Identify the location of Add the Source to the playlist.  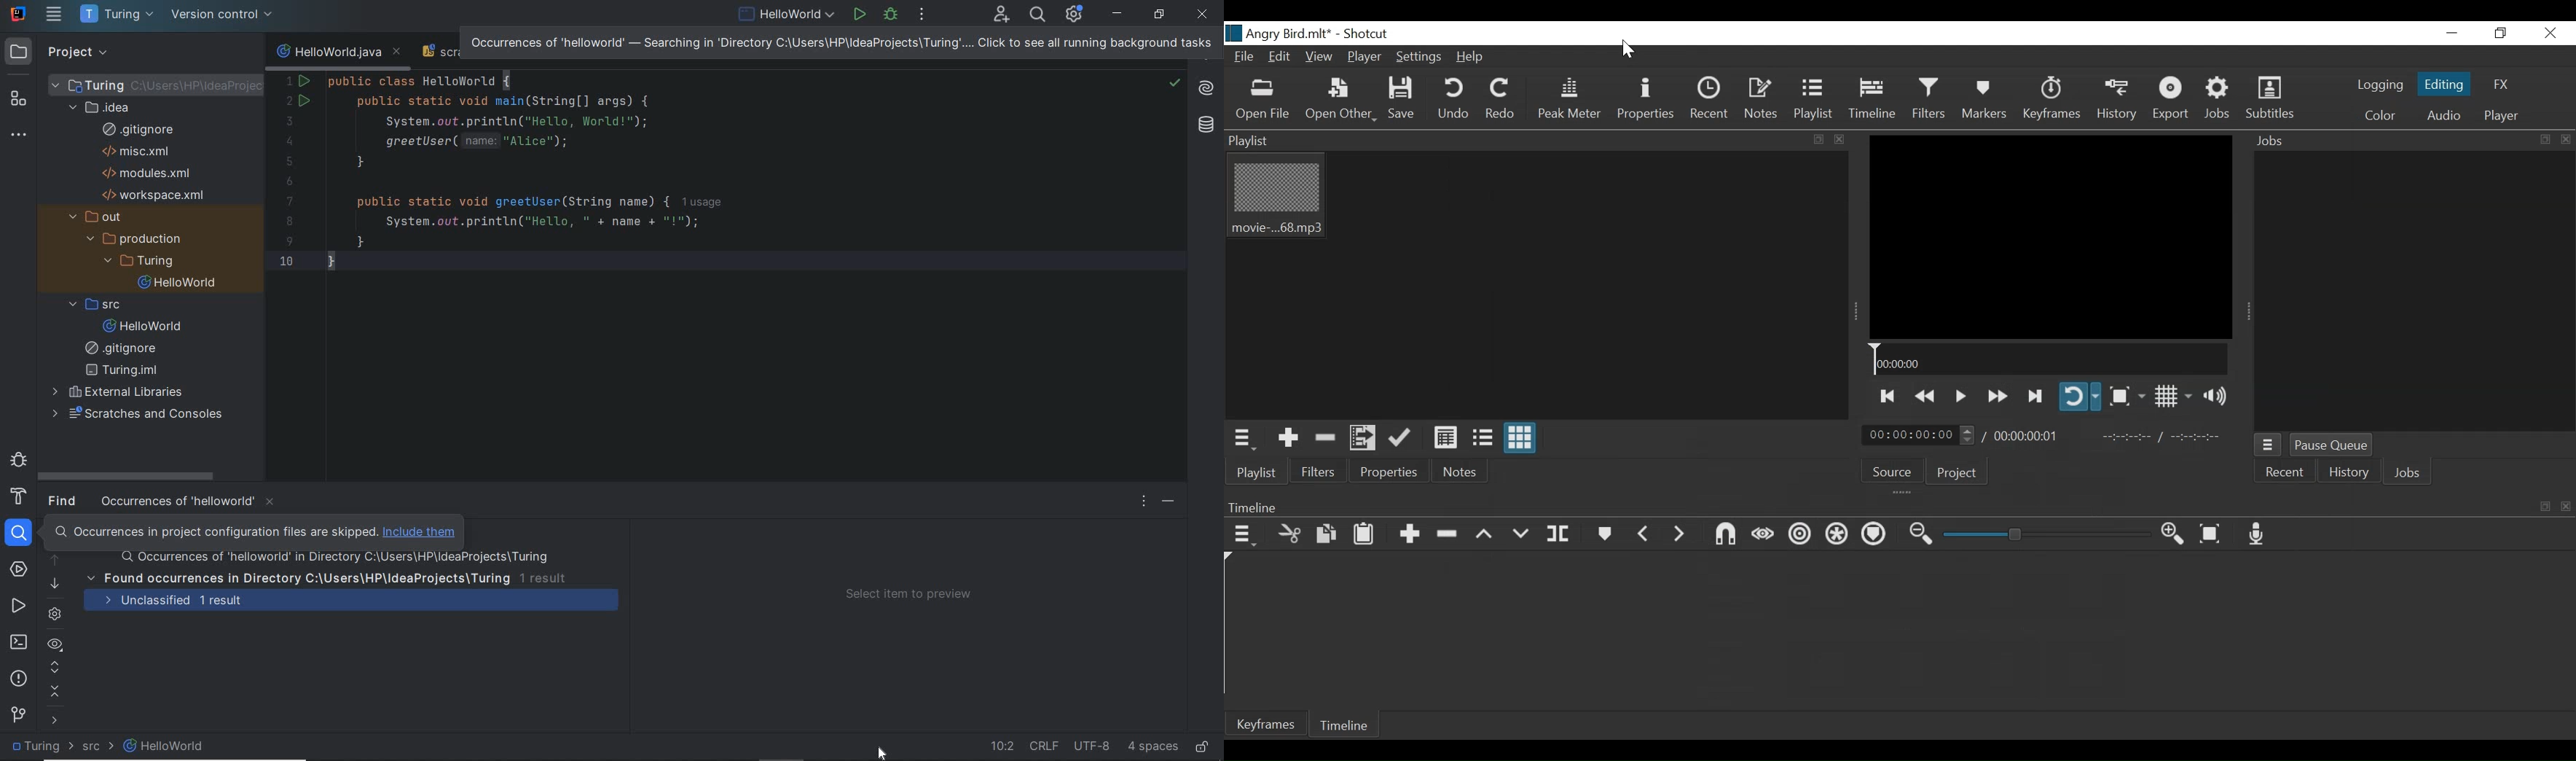
(1289, 438).